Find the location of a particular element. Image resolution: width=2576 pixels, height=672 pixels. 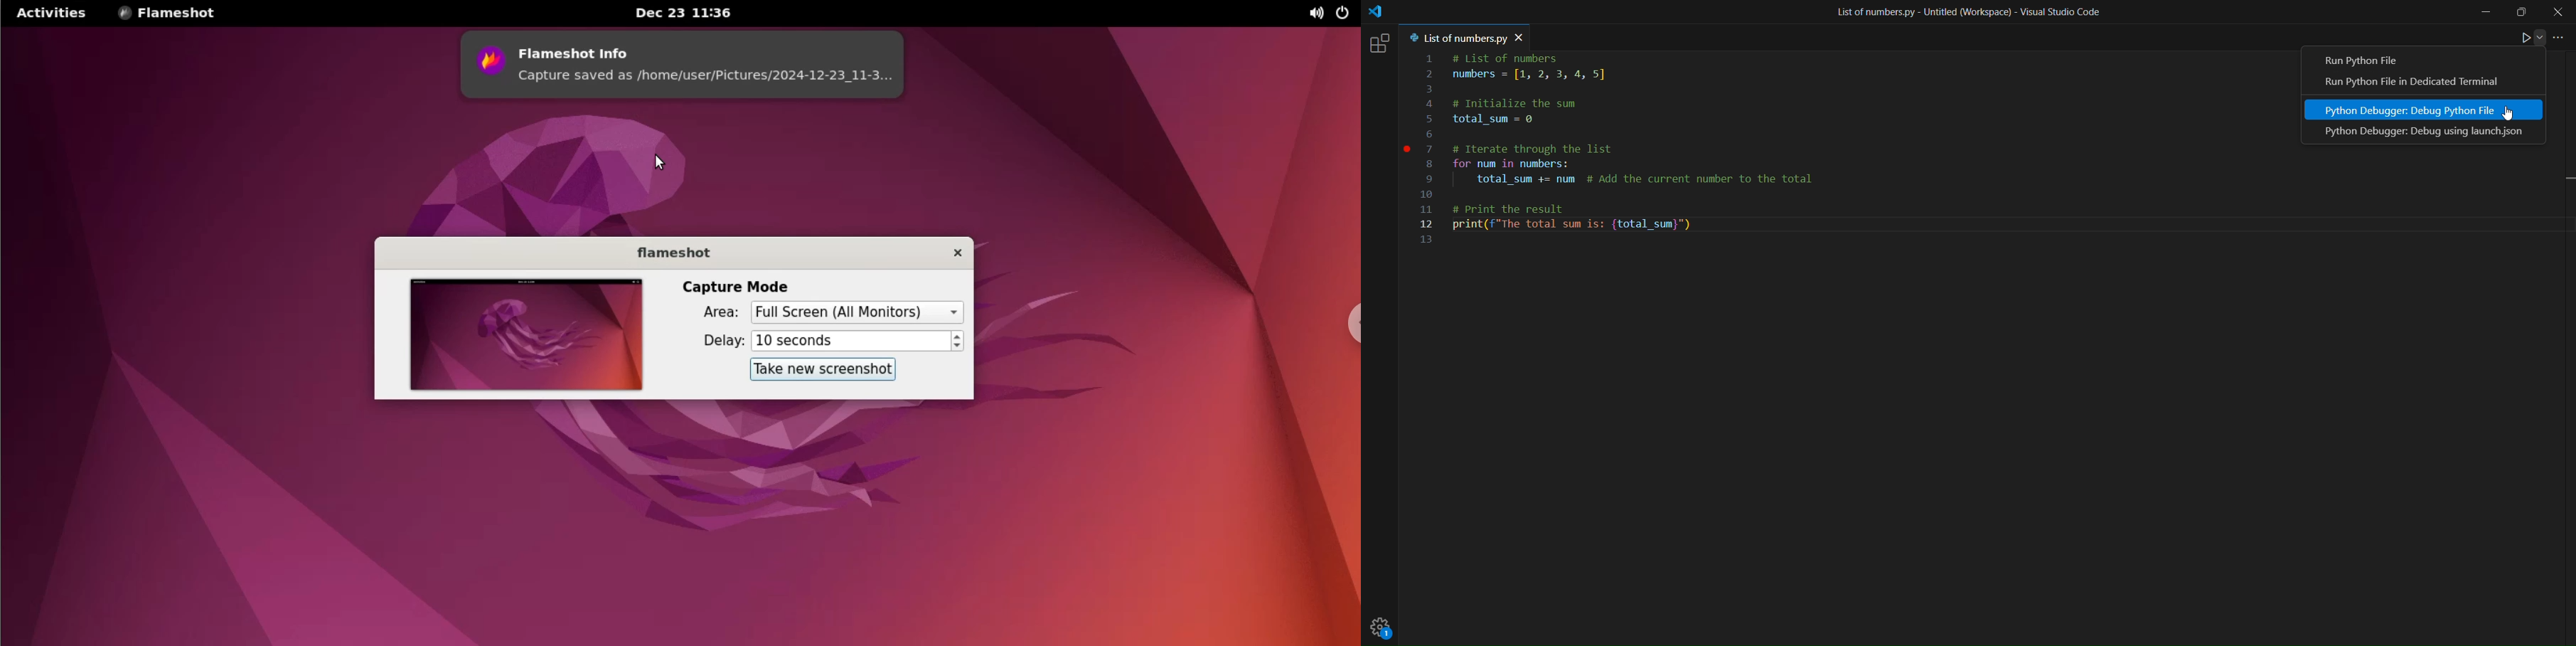

inserted breakpoint is located at coordinates (1406, 151).